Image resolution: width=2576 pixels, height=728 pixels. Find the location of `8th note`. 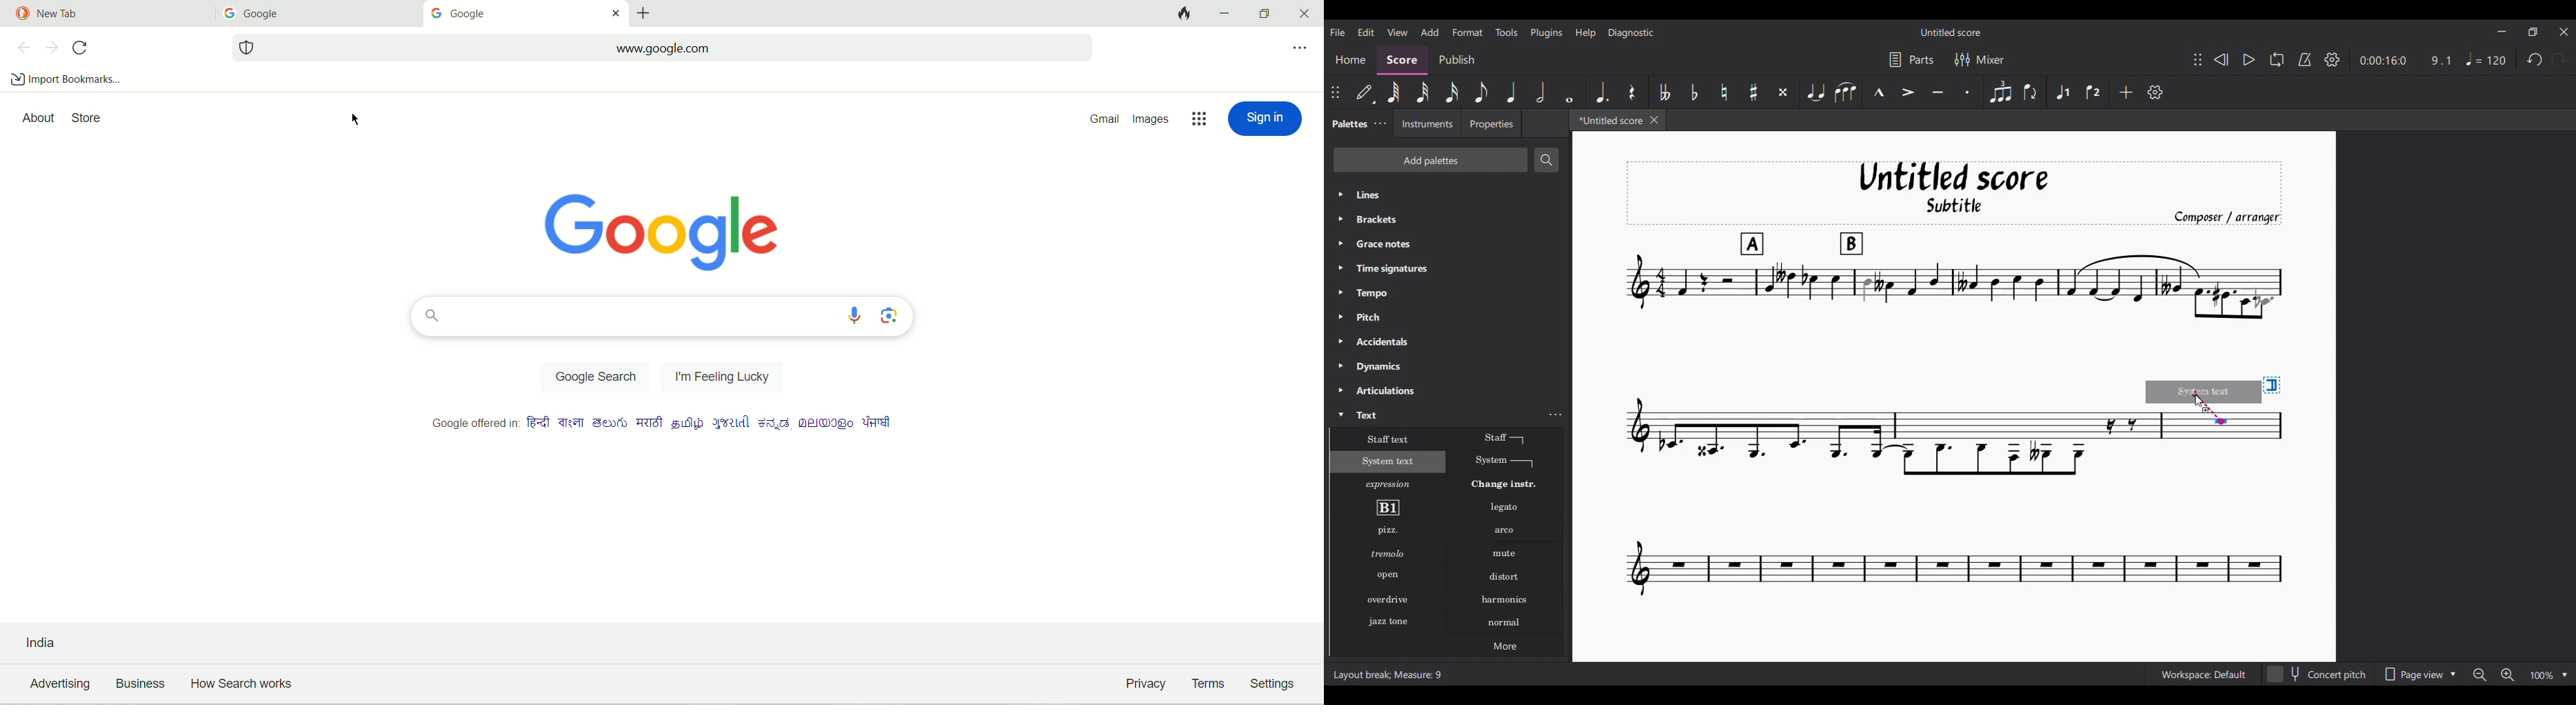

8th note is located at coordinates (1481, 92).